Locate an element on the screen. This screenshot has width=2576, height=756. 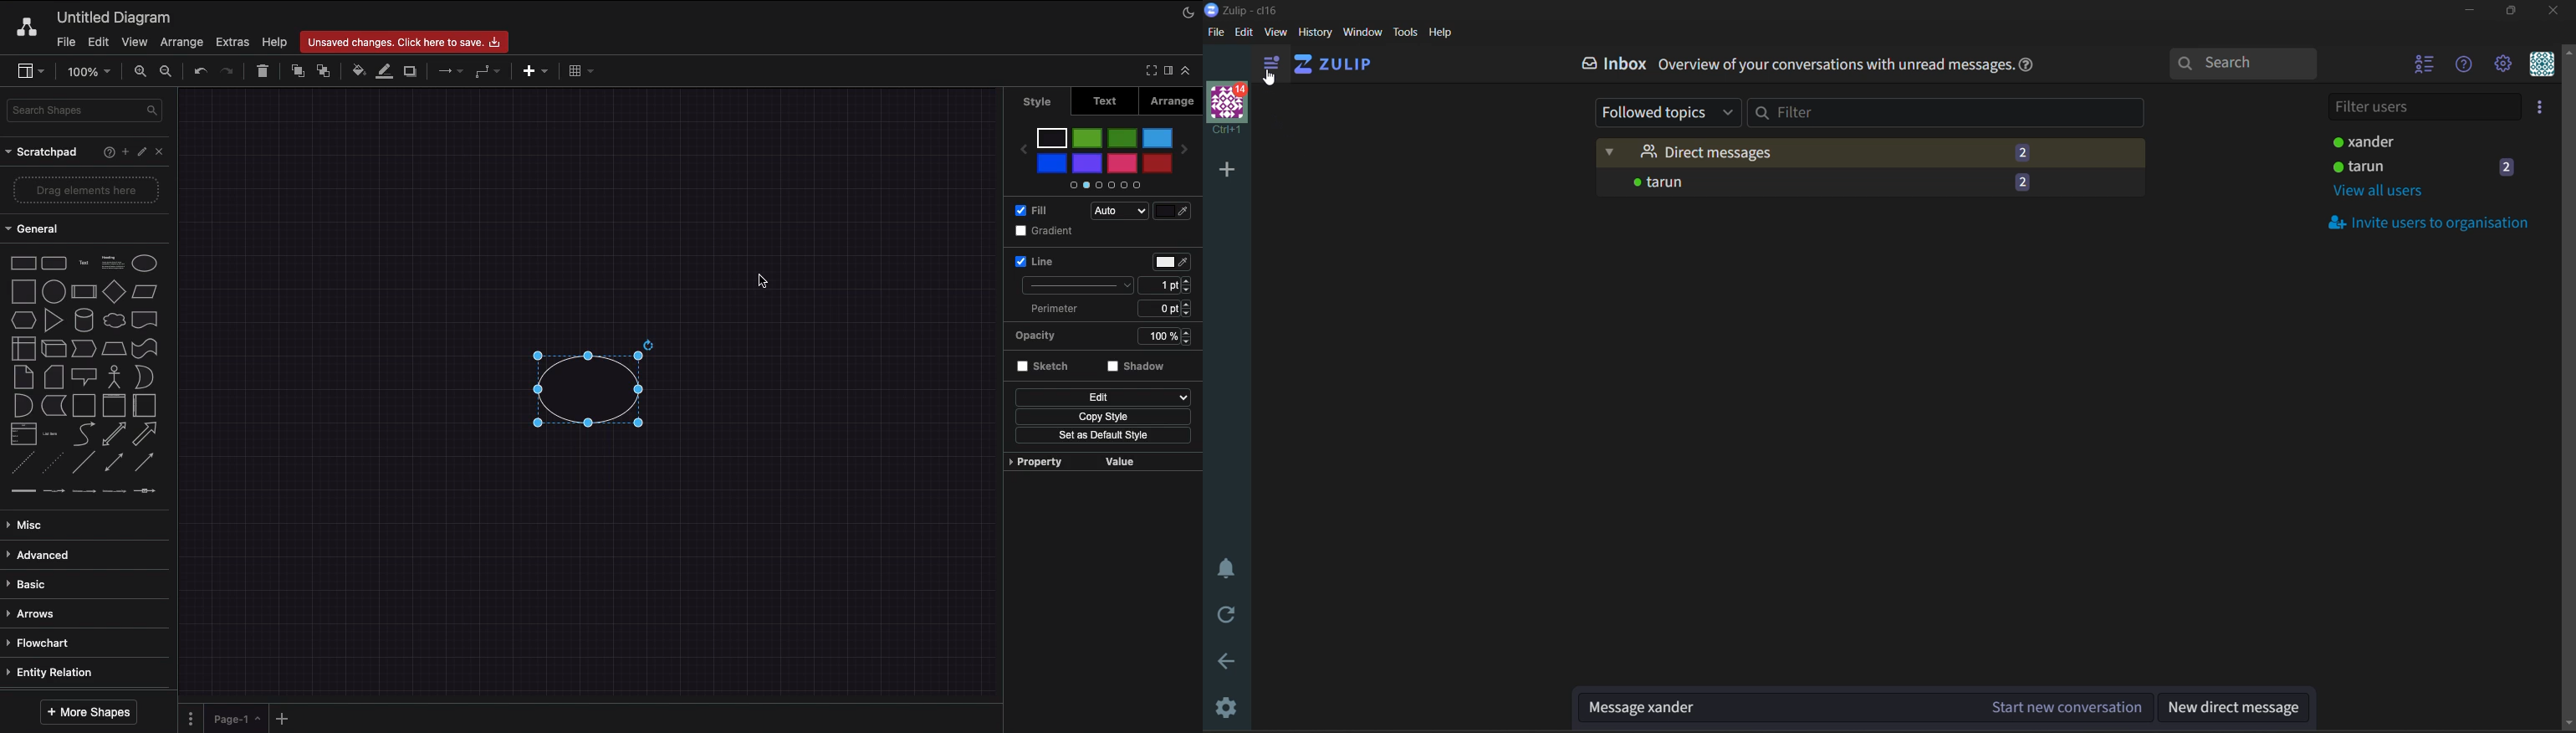
Undo is located at coordinates (199, 70).